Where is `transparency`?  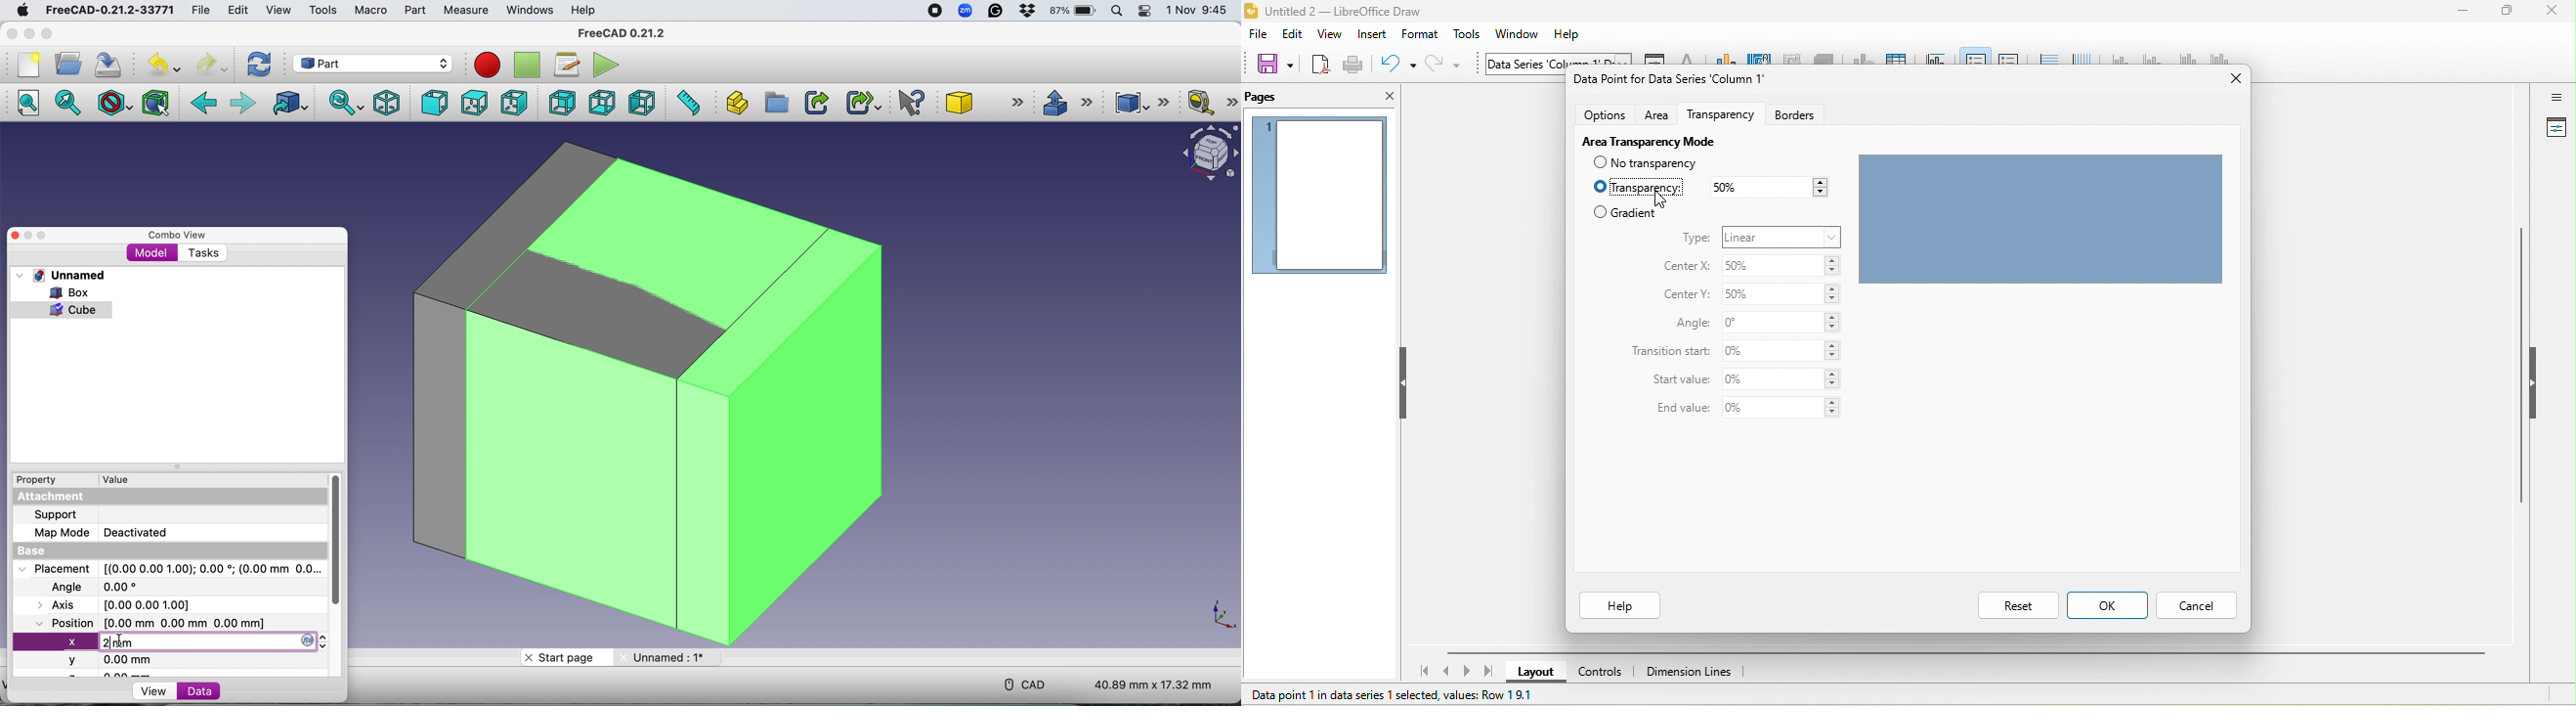 transparency is located at coordinates (1650, 187).